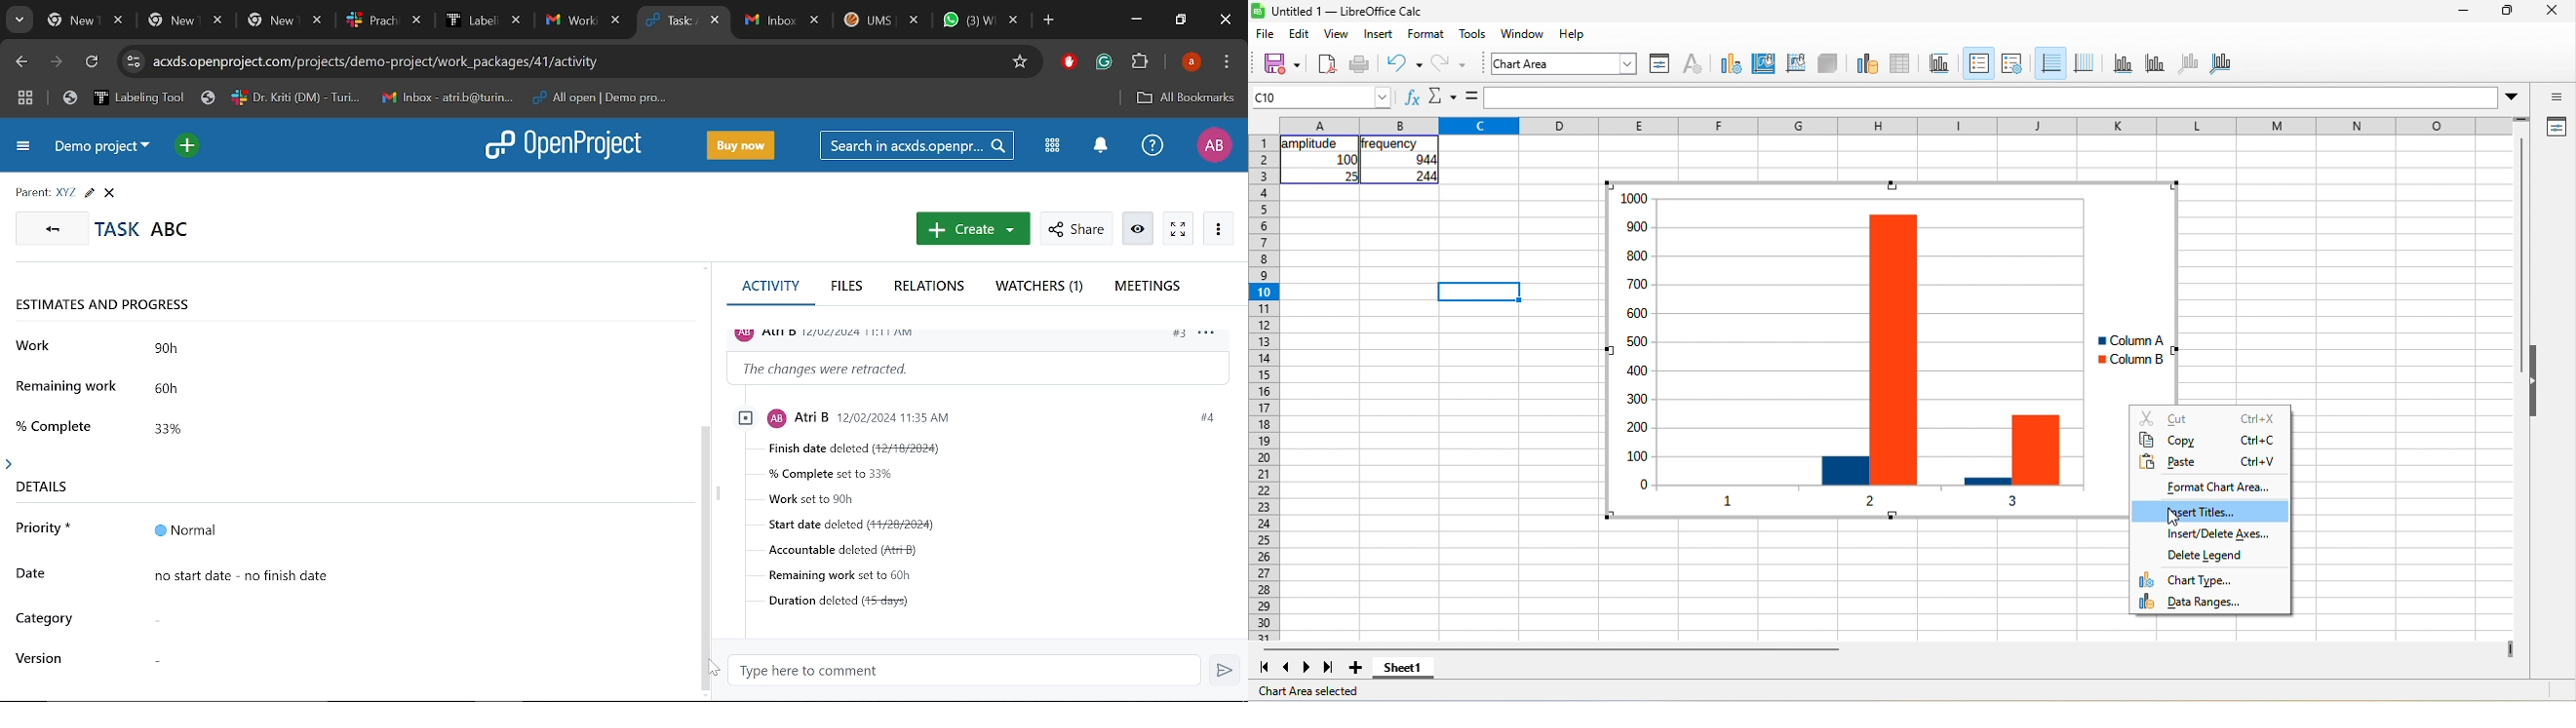  Describe the element at coordinates (1312, 144) in the screenshot. I see `amplitude` at that location.